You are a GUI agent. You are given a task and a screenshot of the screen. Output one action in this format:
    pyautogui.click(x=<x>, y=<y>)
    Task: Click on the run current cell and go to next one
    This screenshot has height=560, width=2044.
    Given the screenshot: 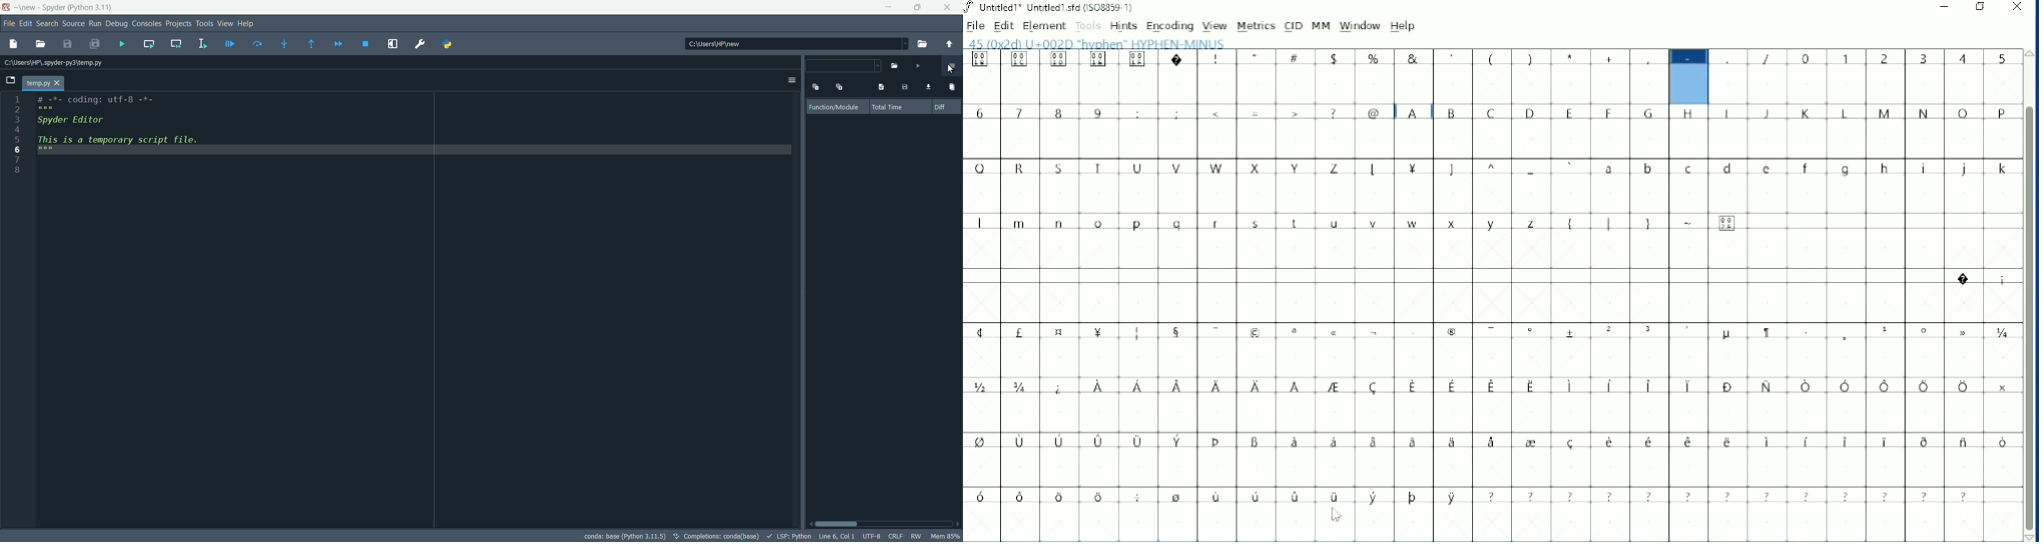 What is the action you would take?
    pyautogui.click(x=176, y=44)
    